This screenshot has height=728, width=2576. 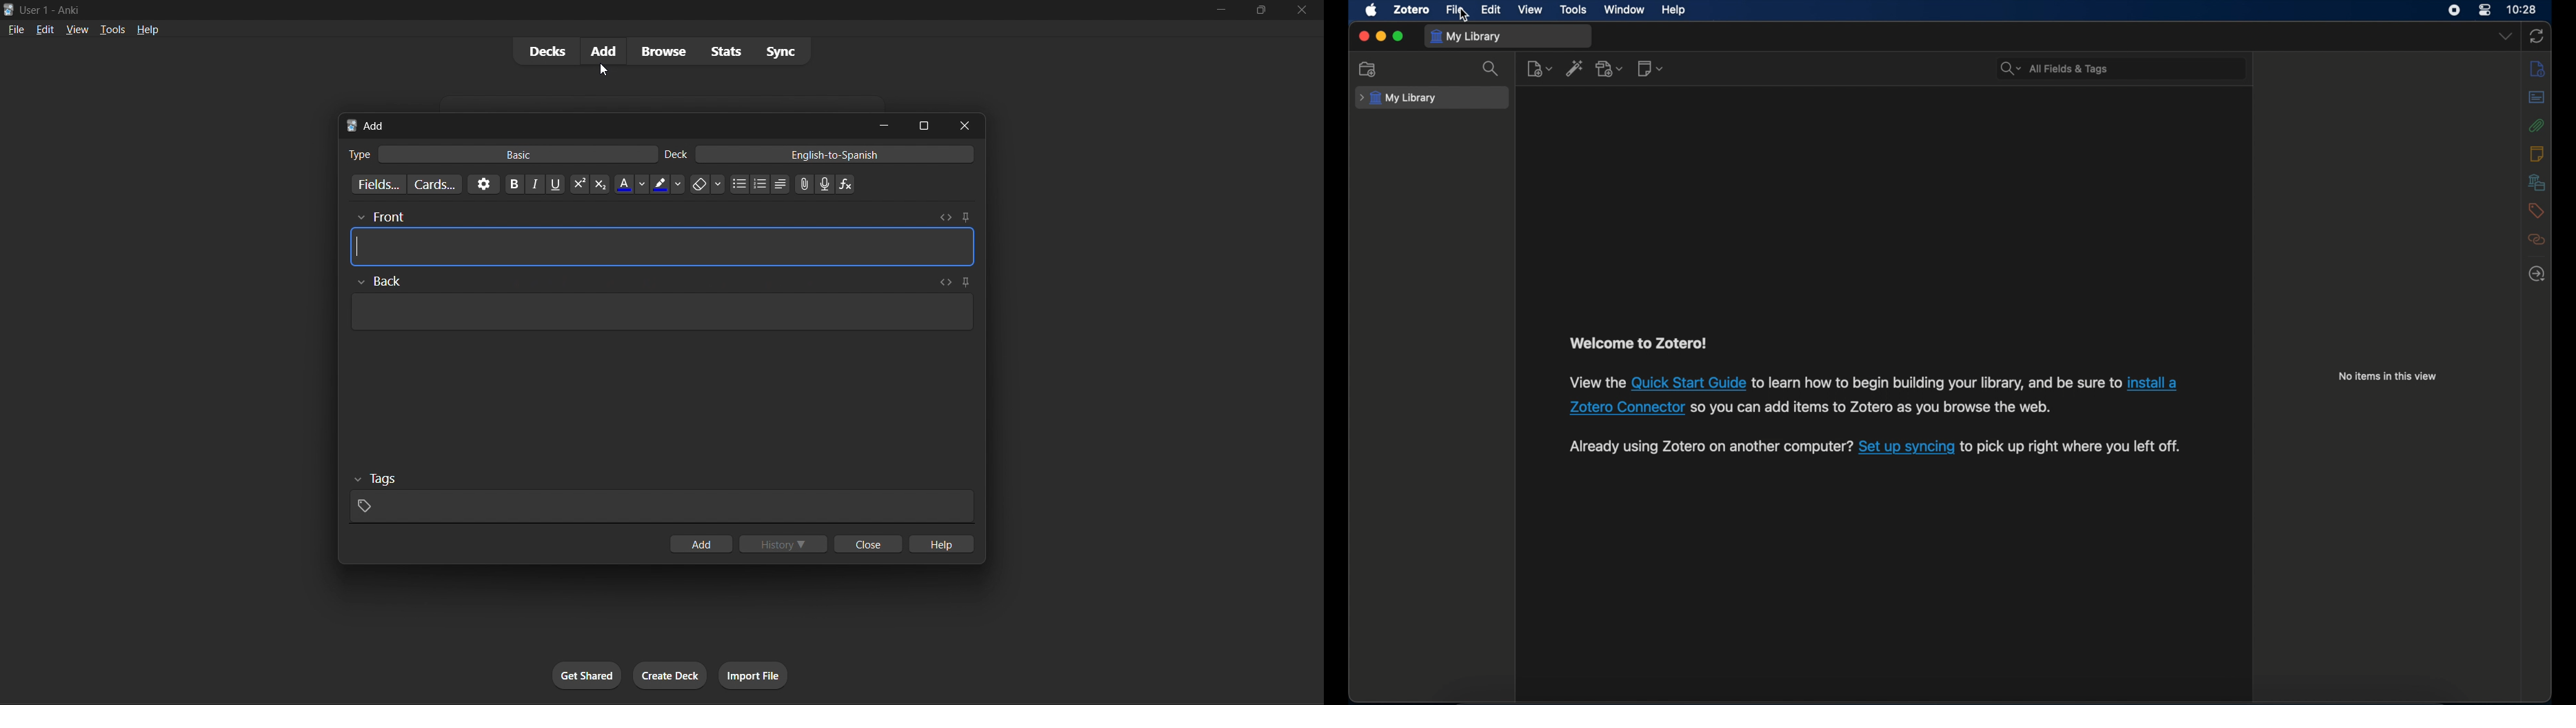 What do you see at coordinates (1595, 381) in the screenshot?
I see `text` at bounding box center [1595, 381].